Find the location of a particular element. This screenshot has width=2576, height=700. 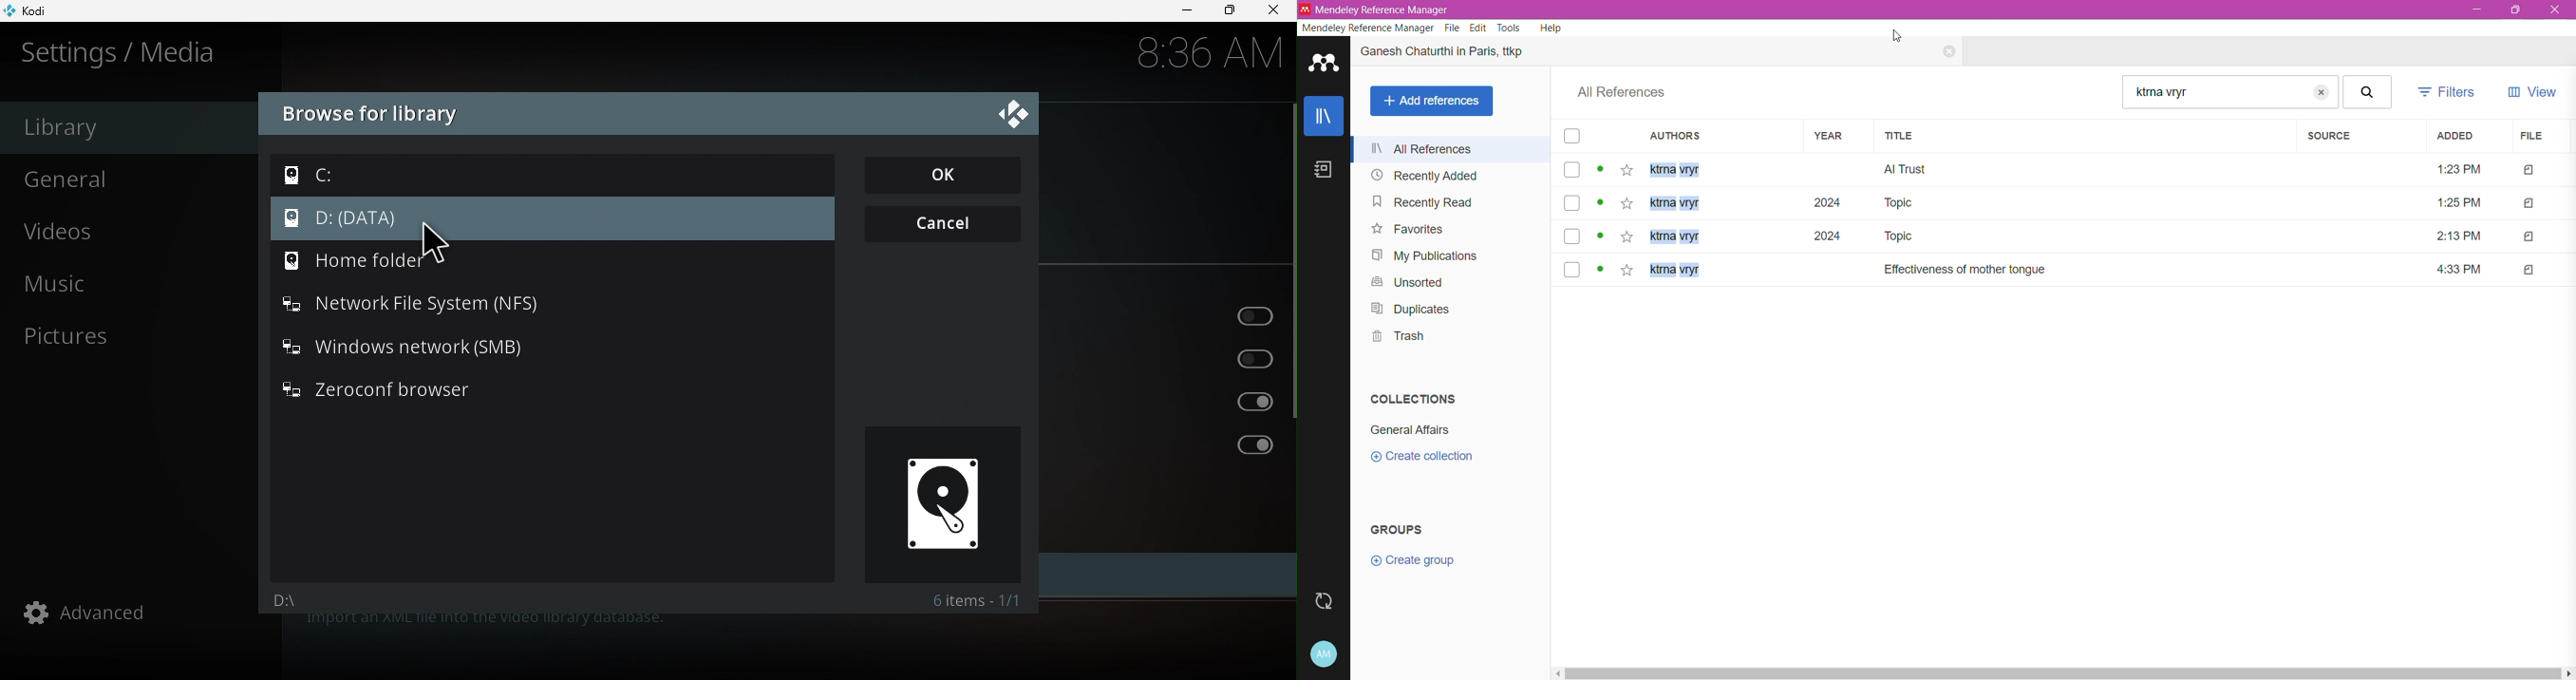

File is located at coordinates (1452, 28).